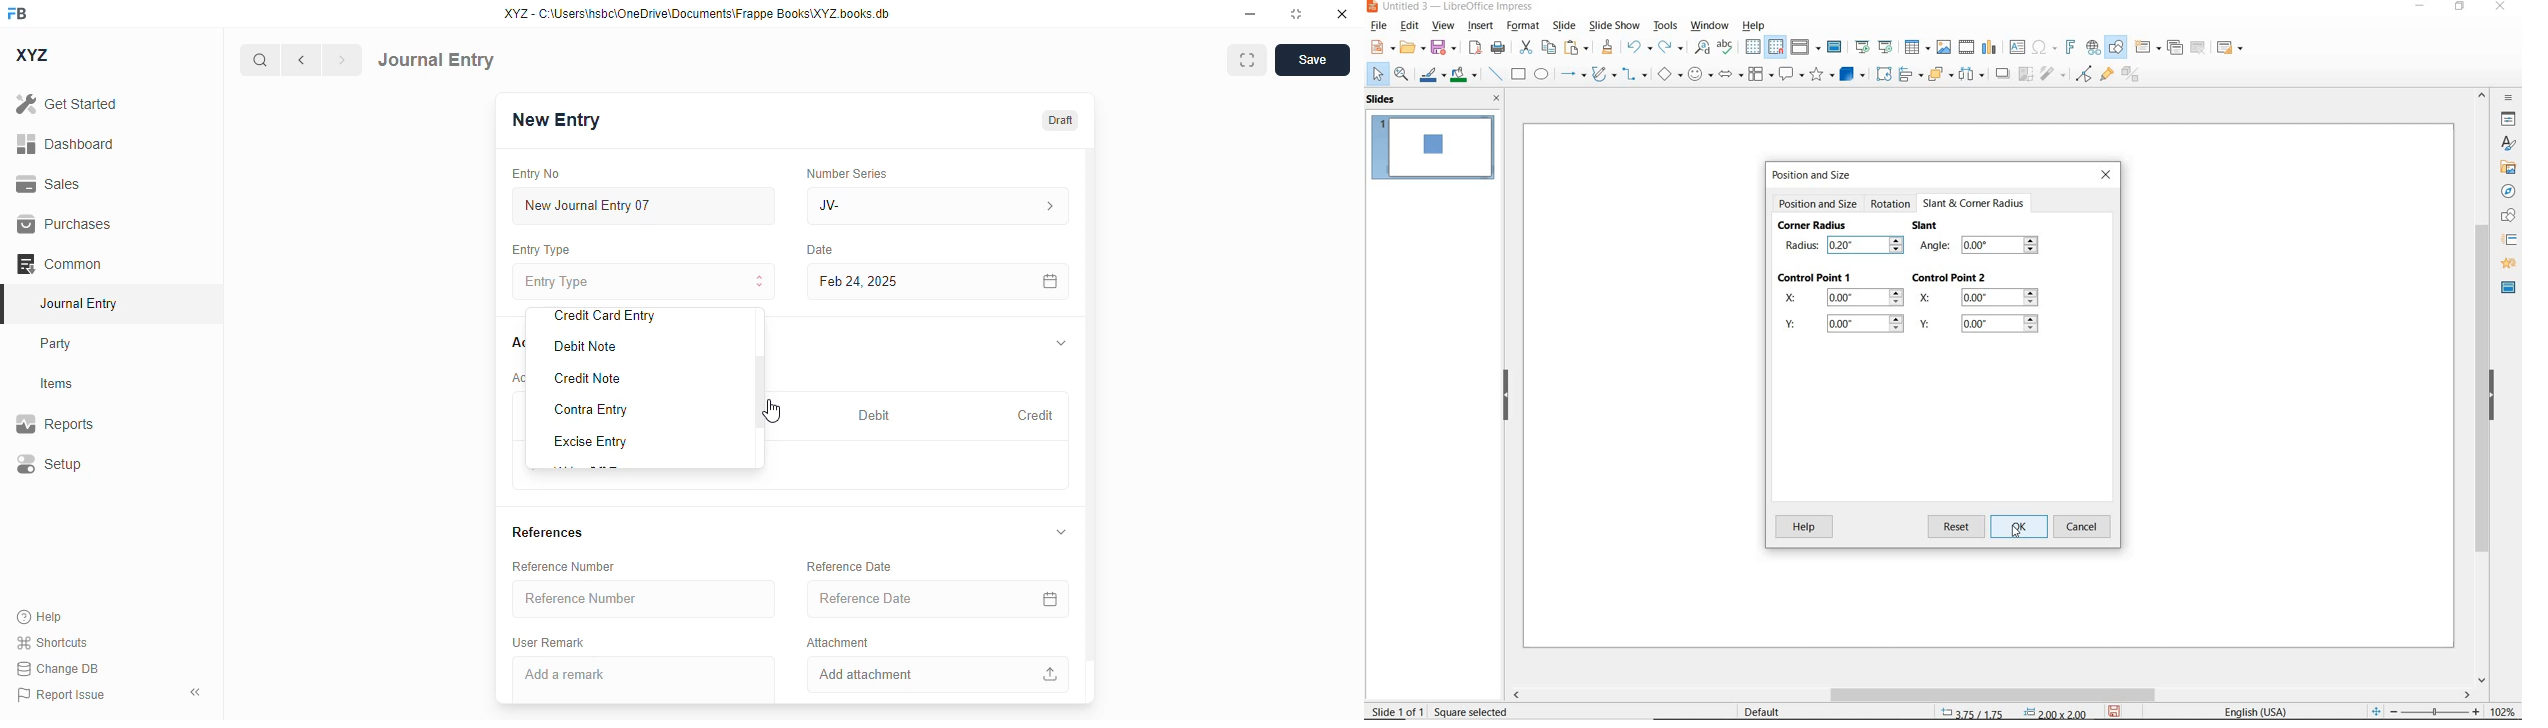  I want to click on align objects, so click(1911, 76).